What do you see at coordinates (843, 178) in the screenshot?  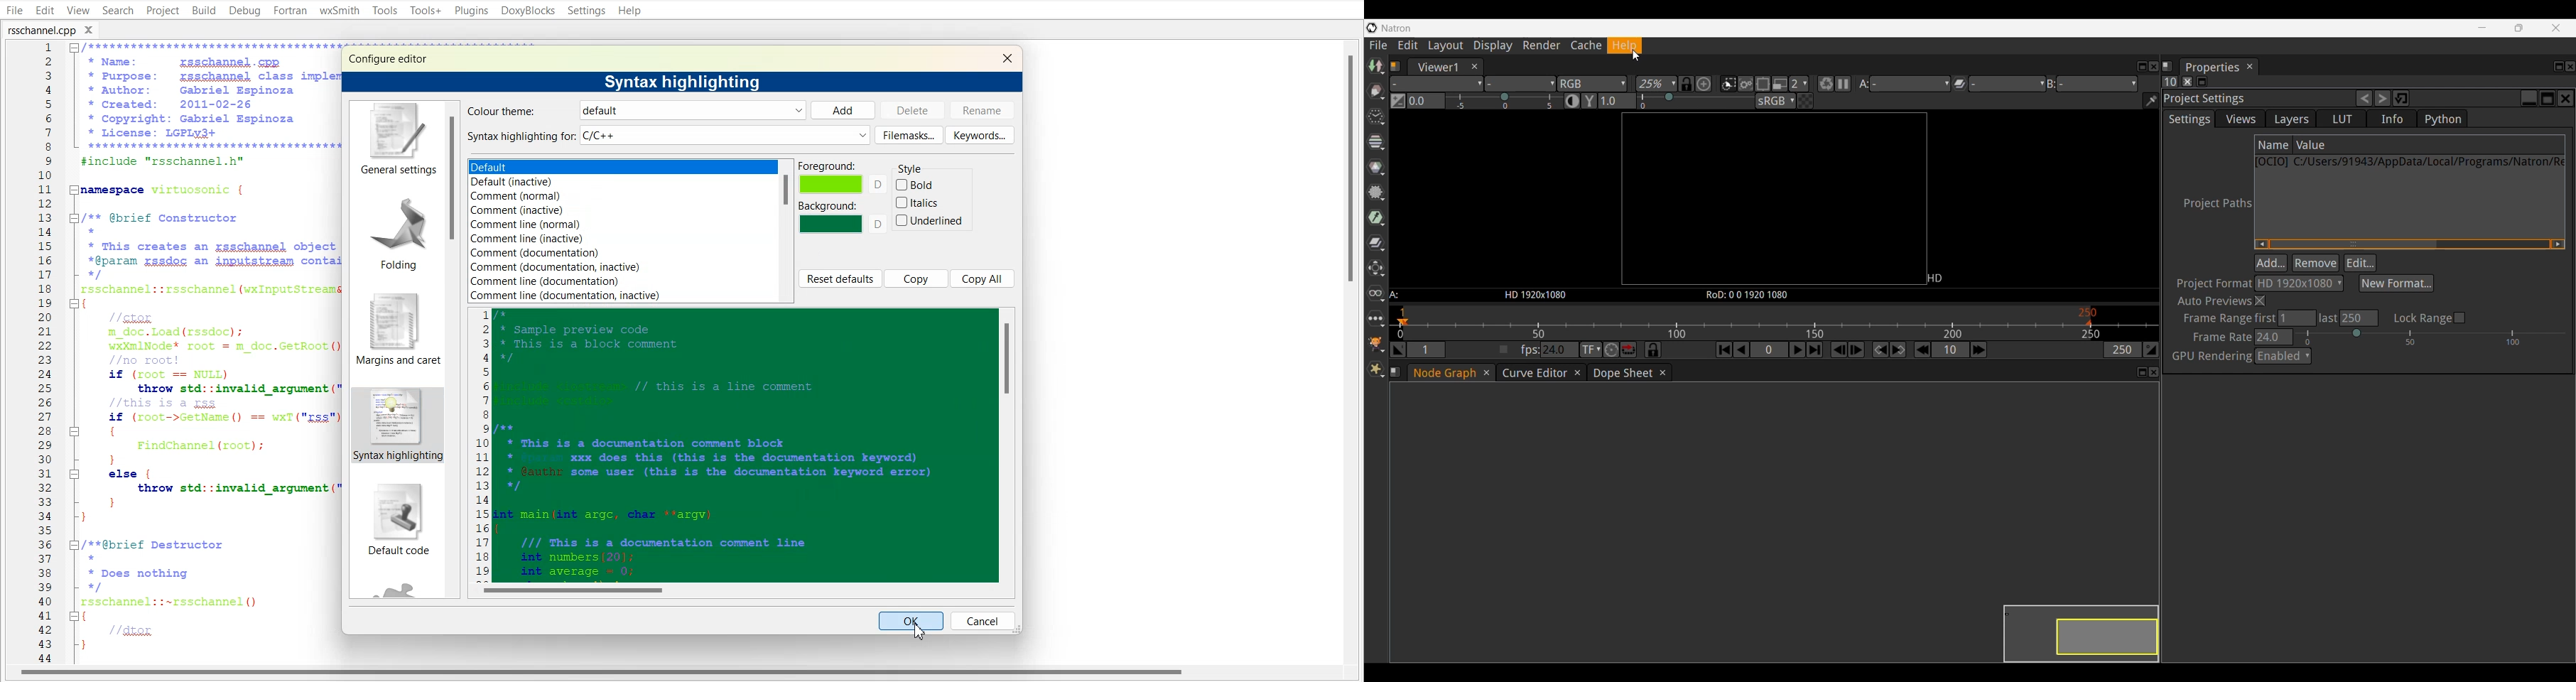 I see `Foreground` at bounding box center [843, 178].